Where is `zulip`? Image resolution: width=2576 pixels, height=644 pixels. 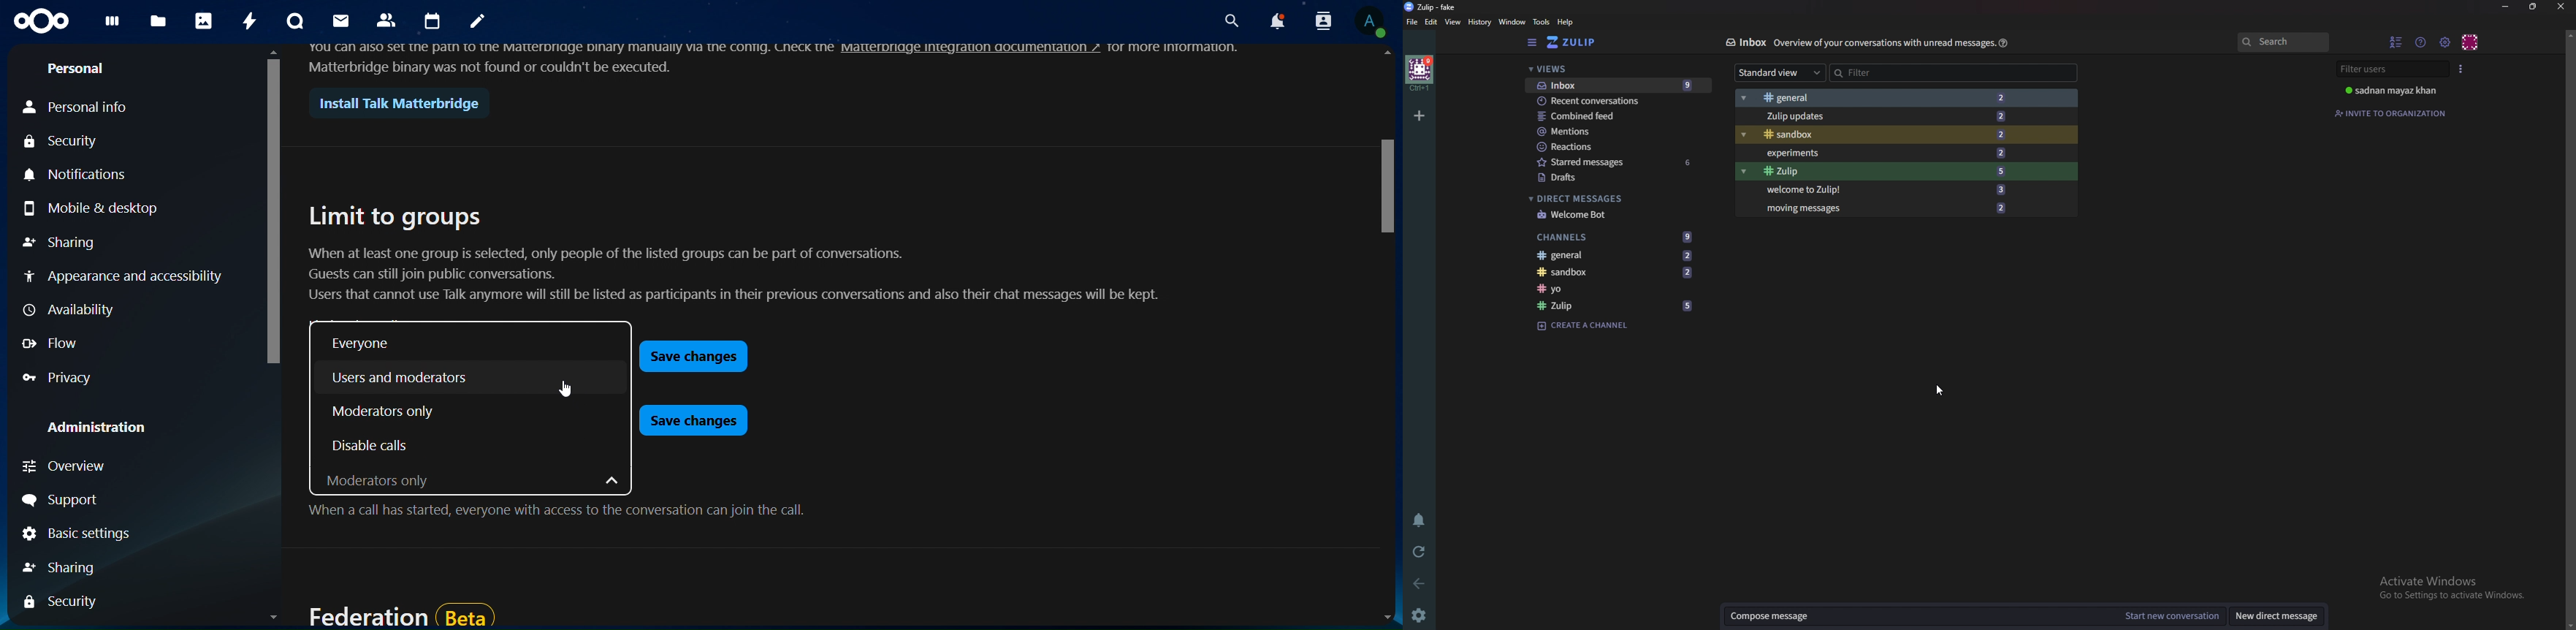
zulip is located at coordinates (1614, 307).